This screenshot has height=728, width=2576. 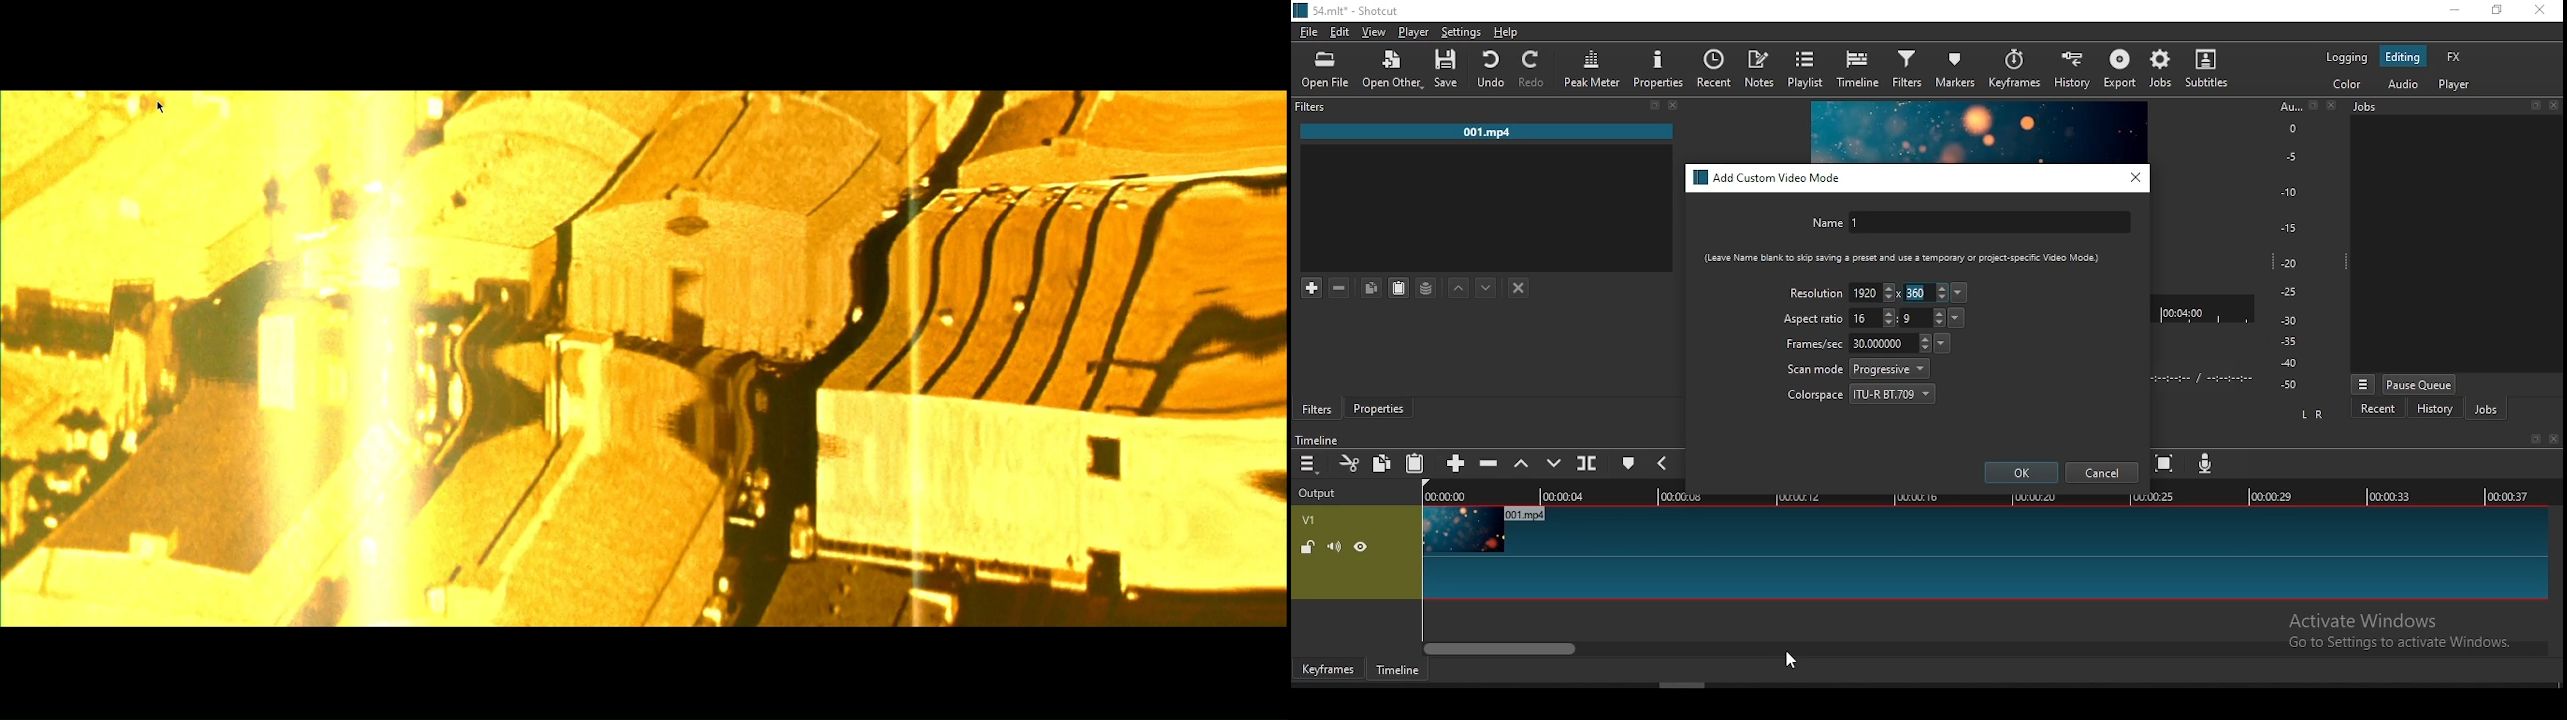 I want to click on volume, so click(x=1334, y=546).